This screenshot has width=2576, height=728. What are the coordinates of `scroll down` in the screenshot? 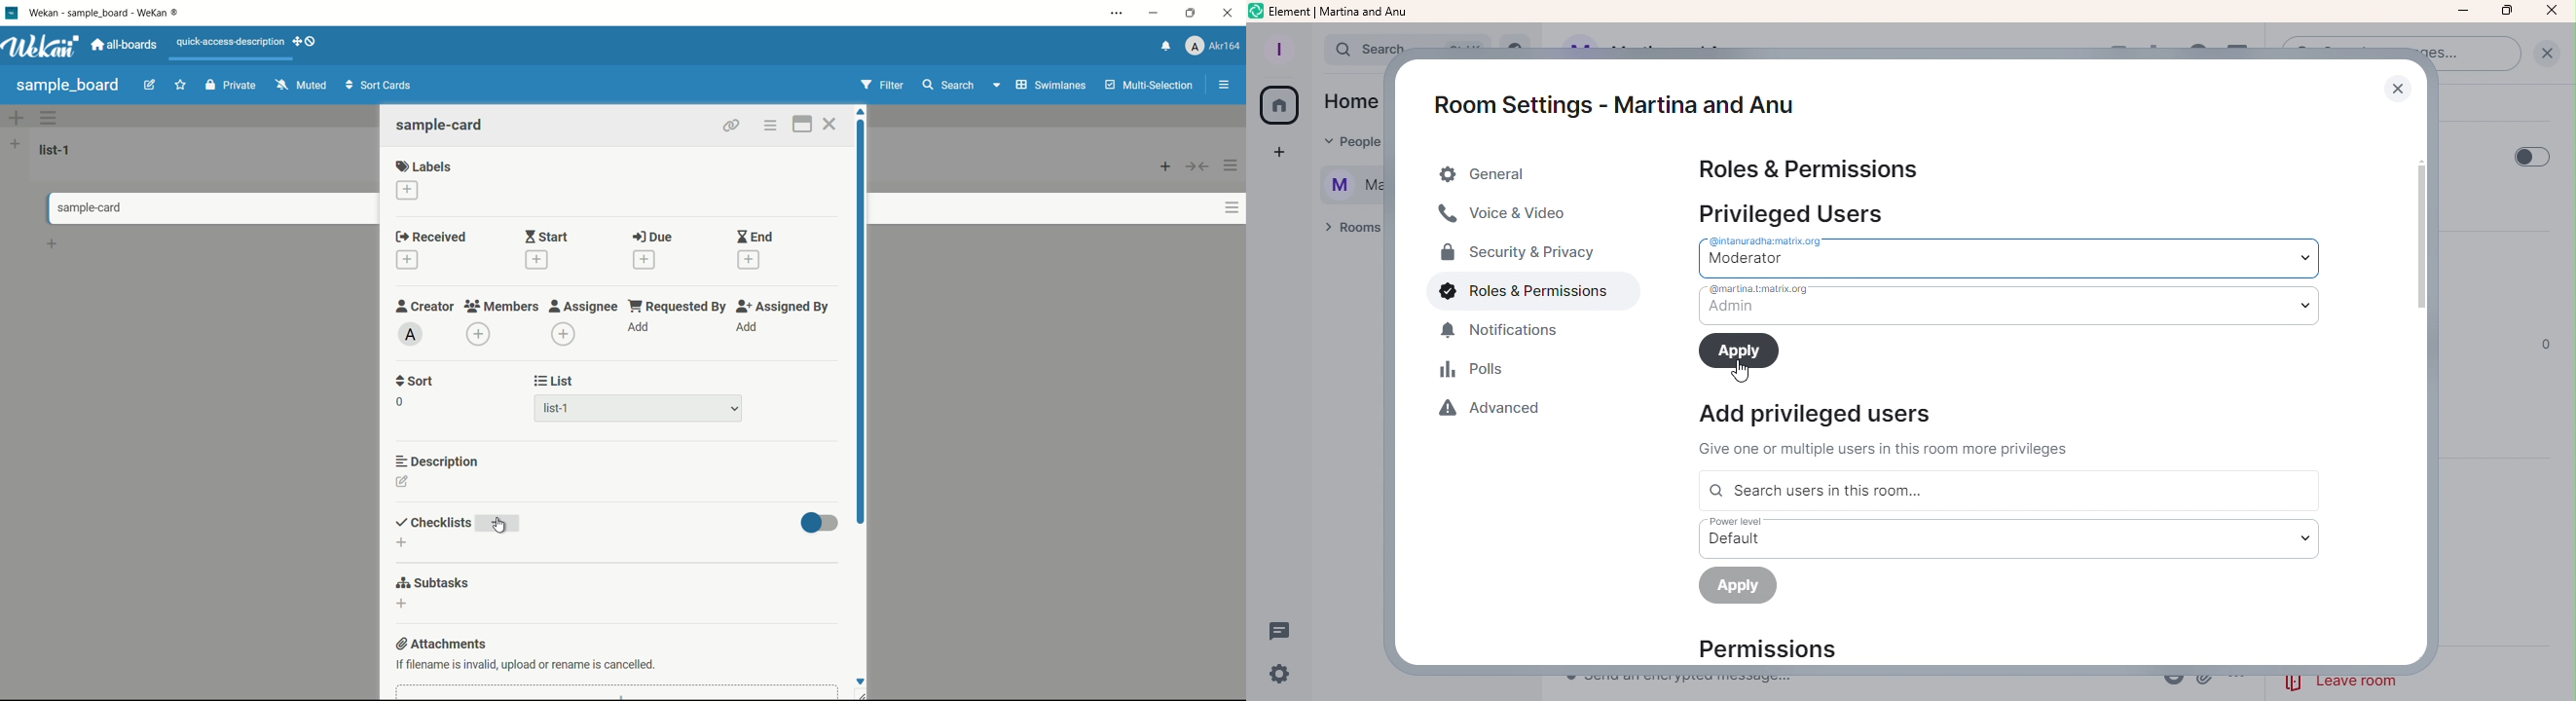 It's located at (859, 681).